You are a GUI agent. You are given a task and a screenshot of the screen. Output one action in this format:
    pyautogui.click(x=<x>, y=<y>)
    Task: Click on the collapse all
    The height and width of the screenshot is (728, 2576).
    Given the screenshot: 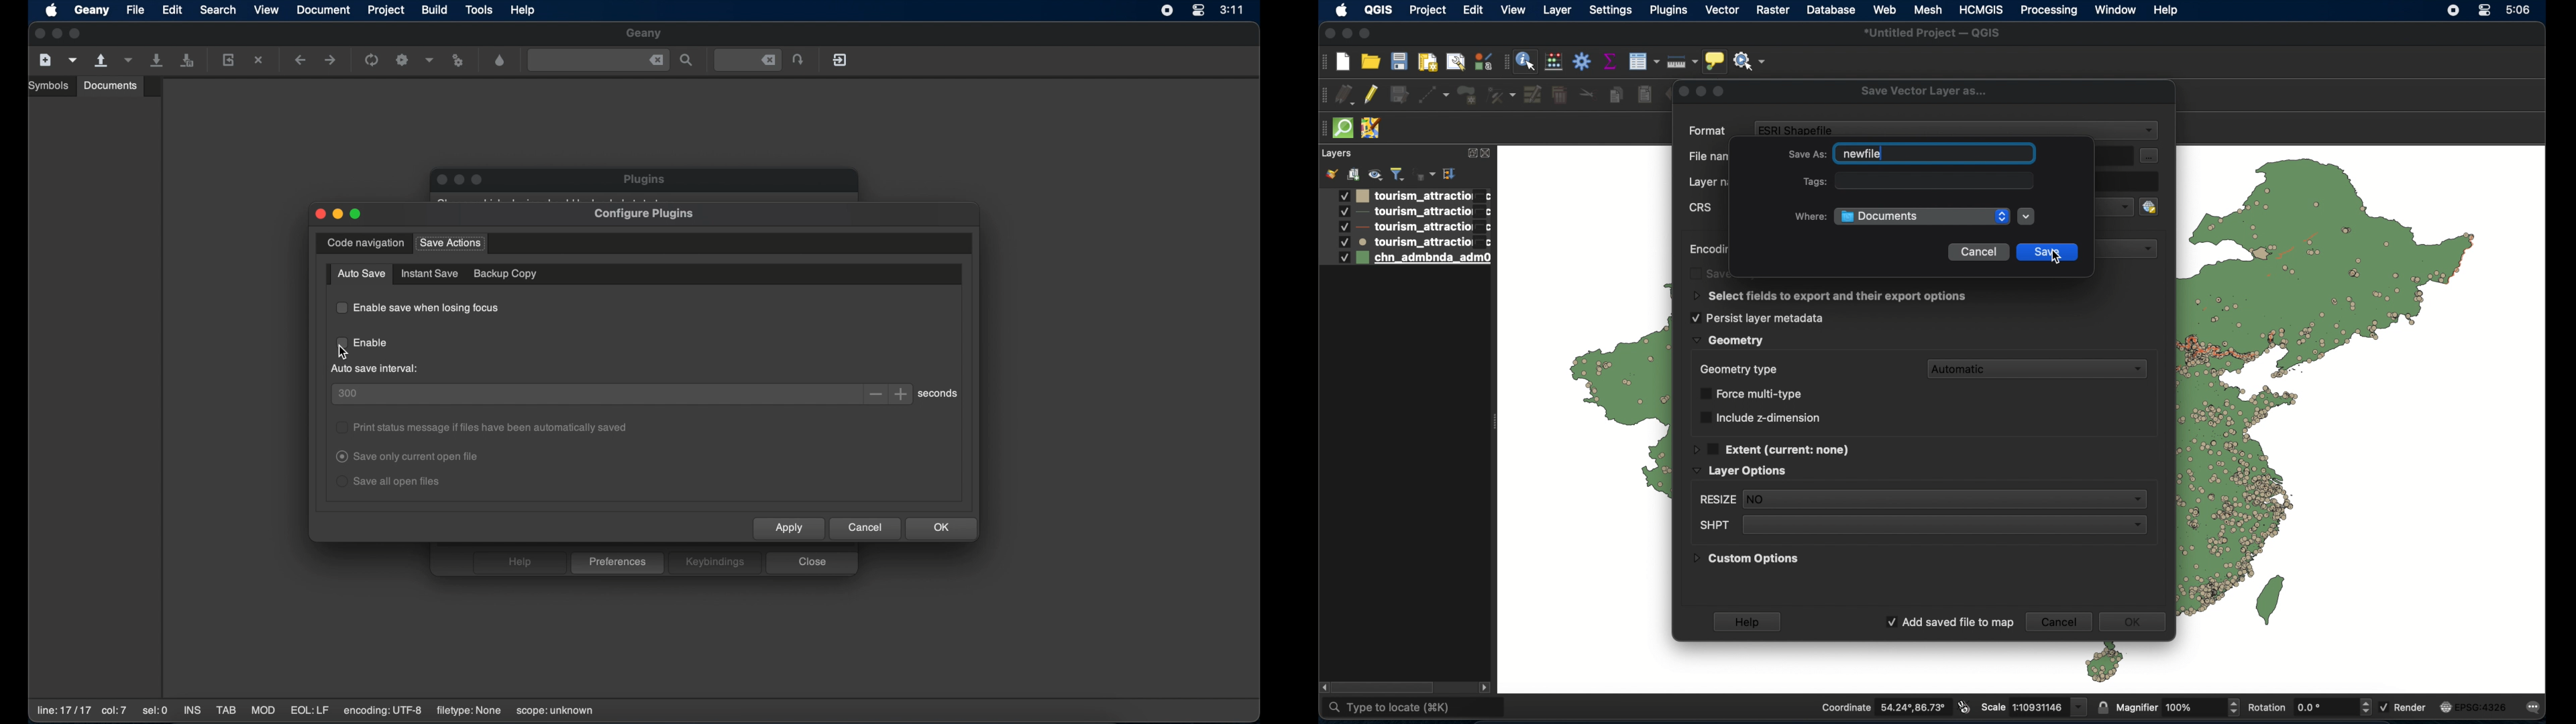 What is the action you would take?
    pyautogui.click(x=1449, y=174)
    